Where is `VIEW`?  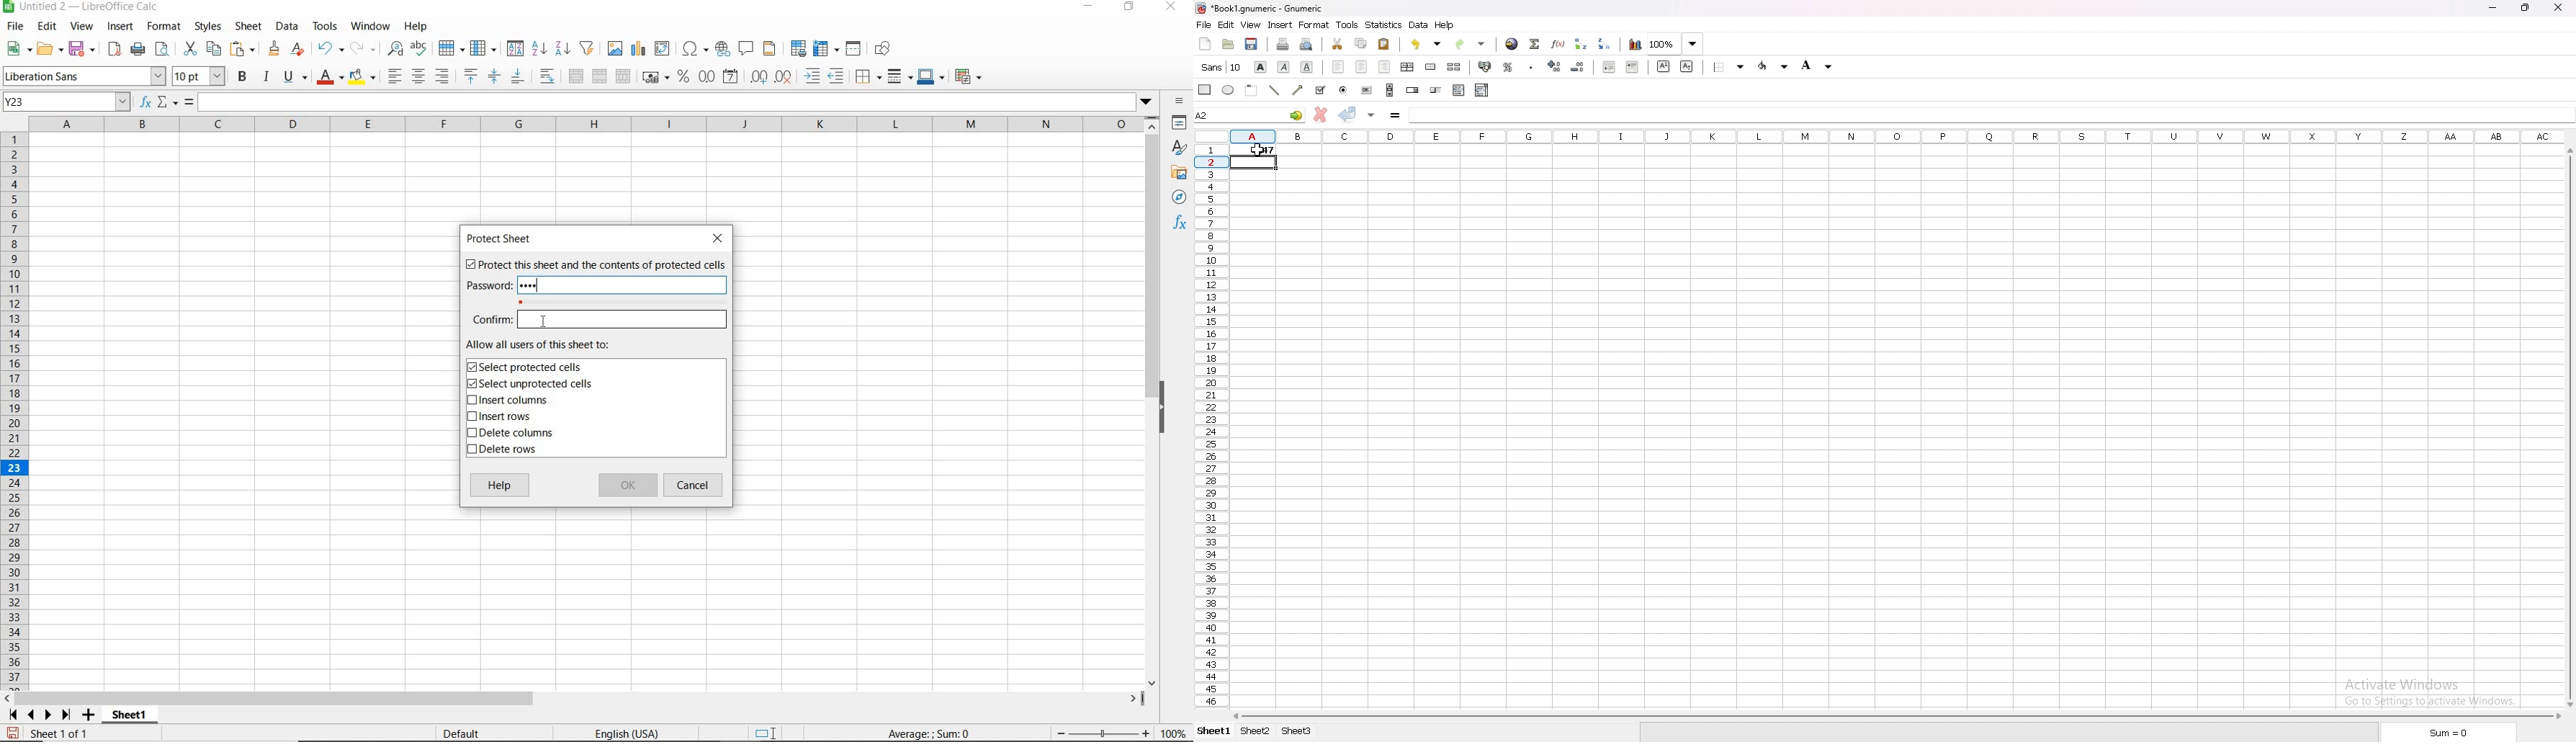 VIEW is located at coordinates (82, 26).